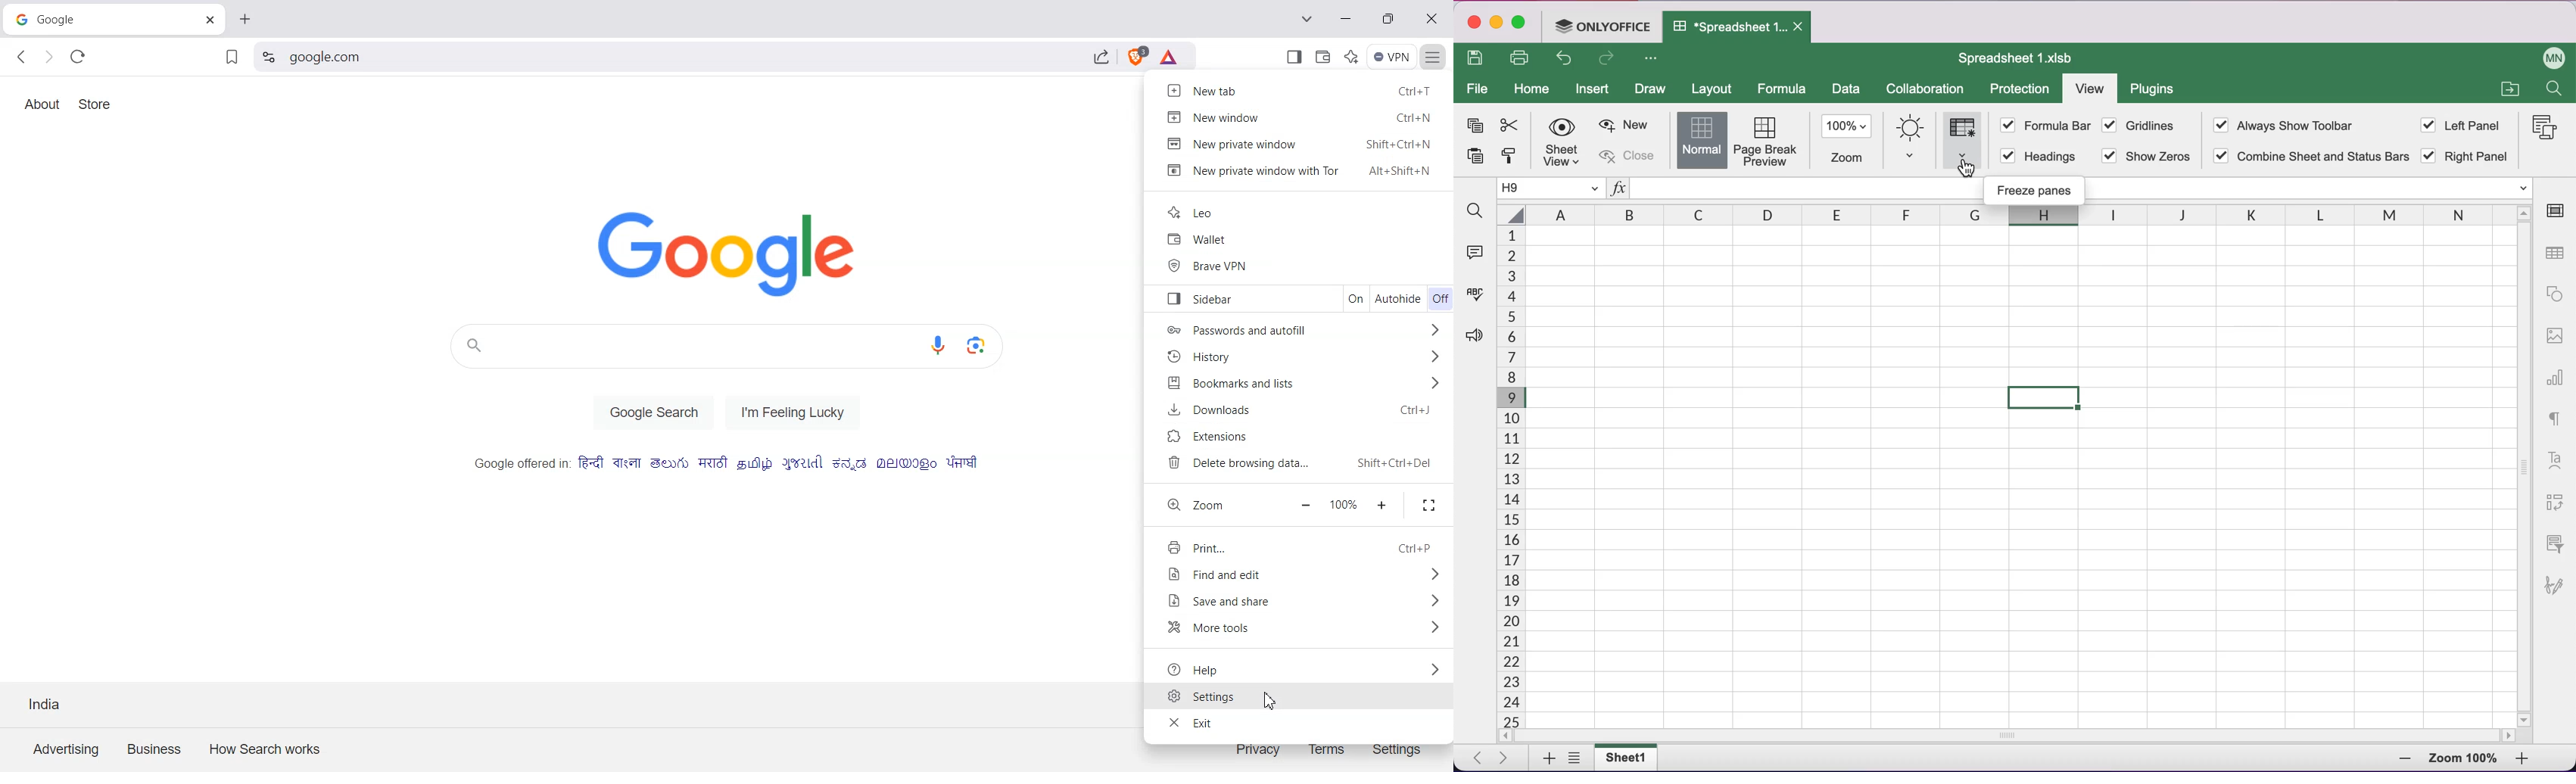 The width and height of the screenshot is (2576, 784). I want to click on headings, so click(2043, 158).